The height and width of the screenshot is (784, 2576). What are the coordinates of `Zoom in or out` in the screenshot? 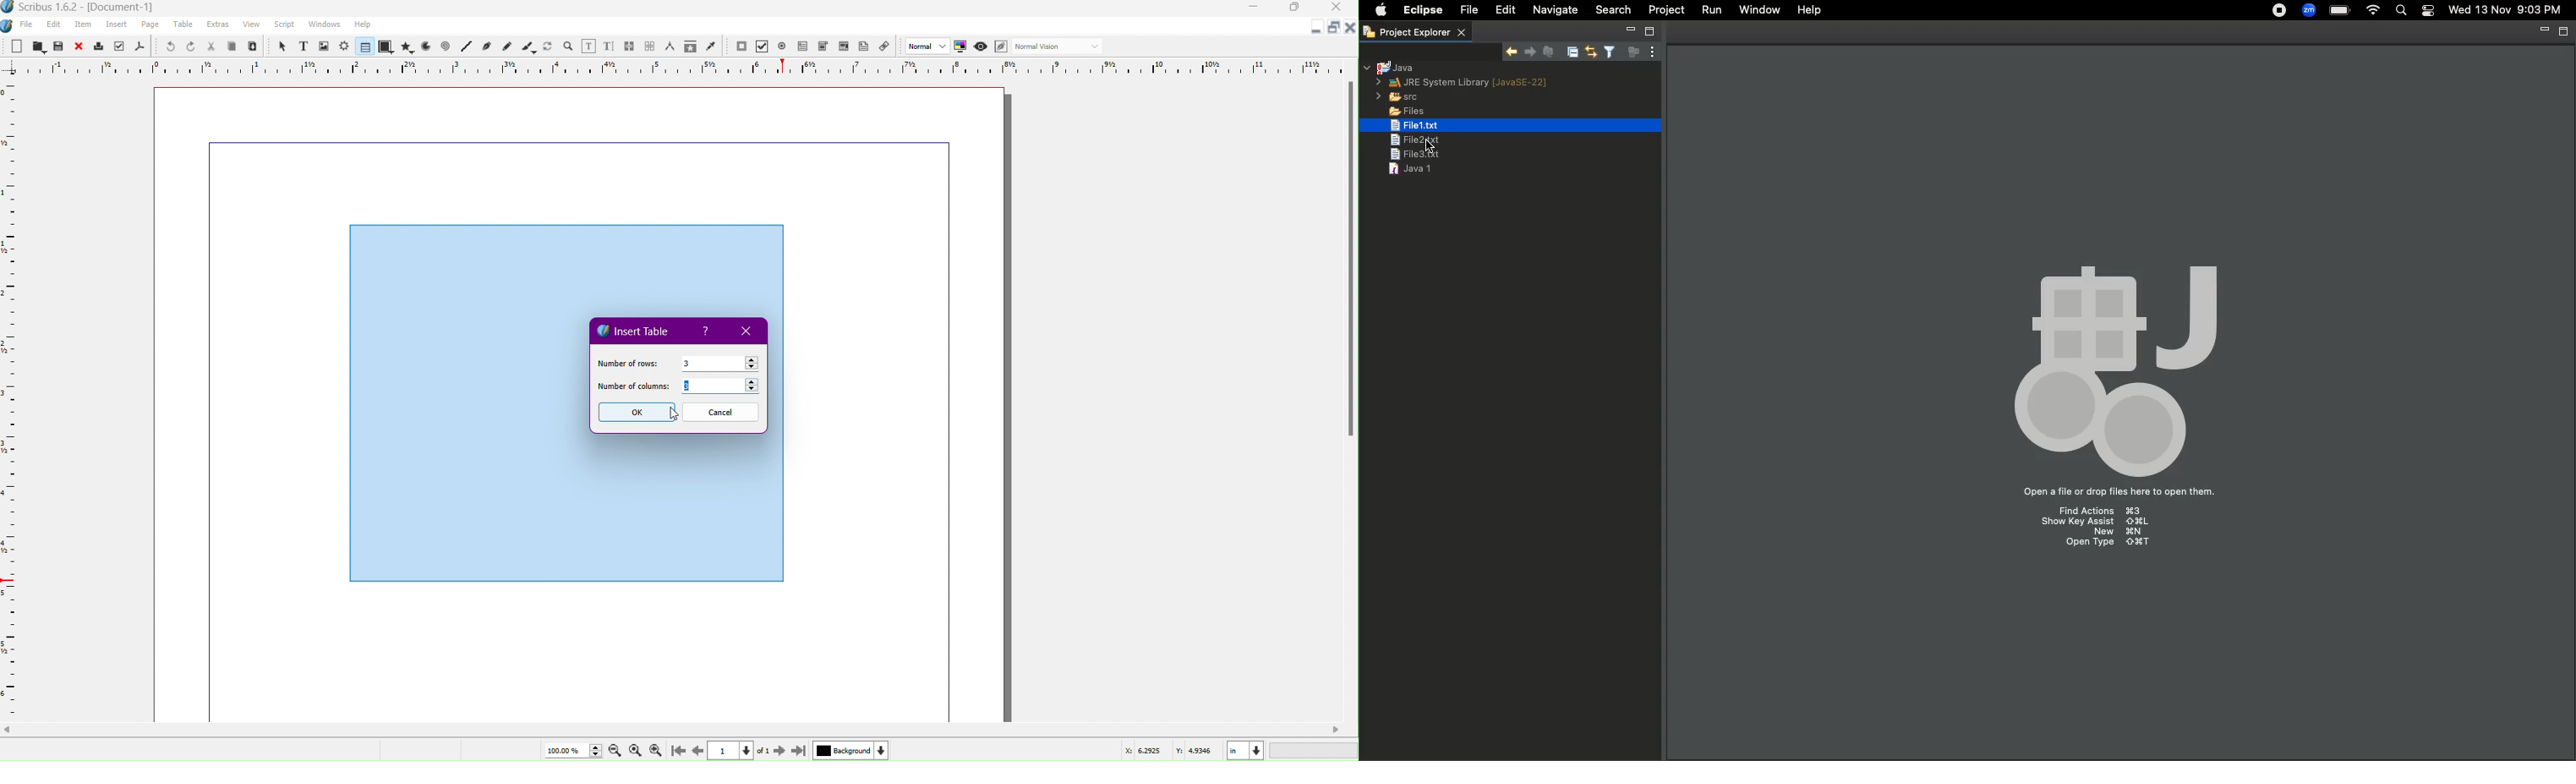 It's located at (568, 45).